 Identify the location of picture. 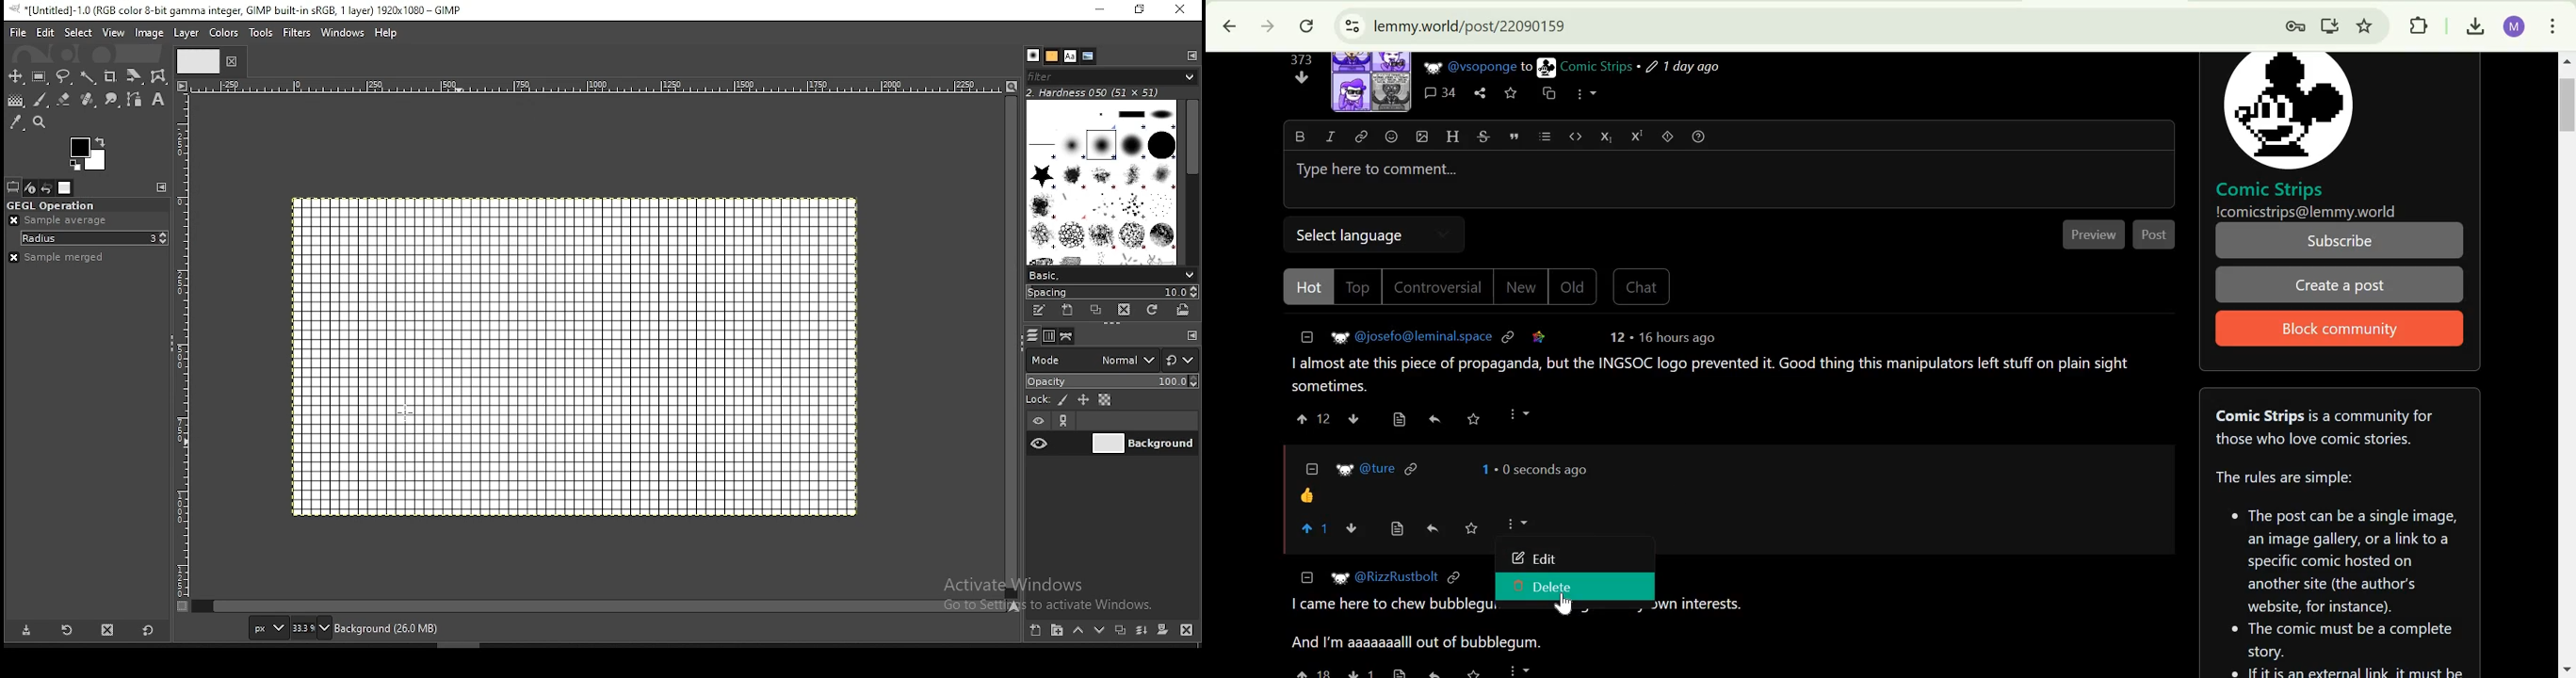
(1547, 67).